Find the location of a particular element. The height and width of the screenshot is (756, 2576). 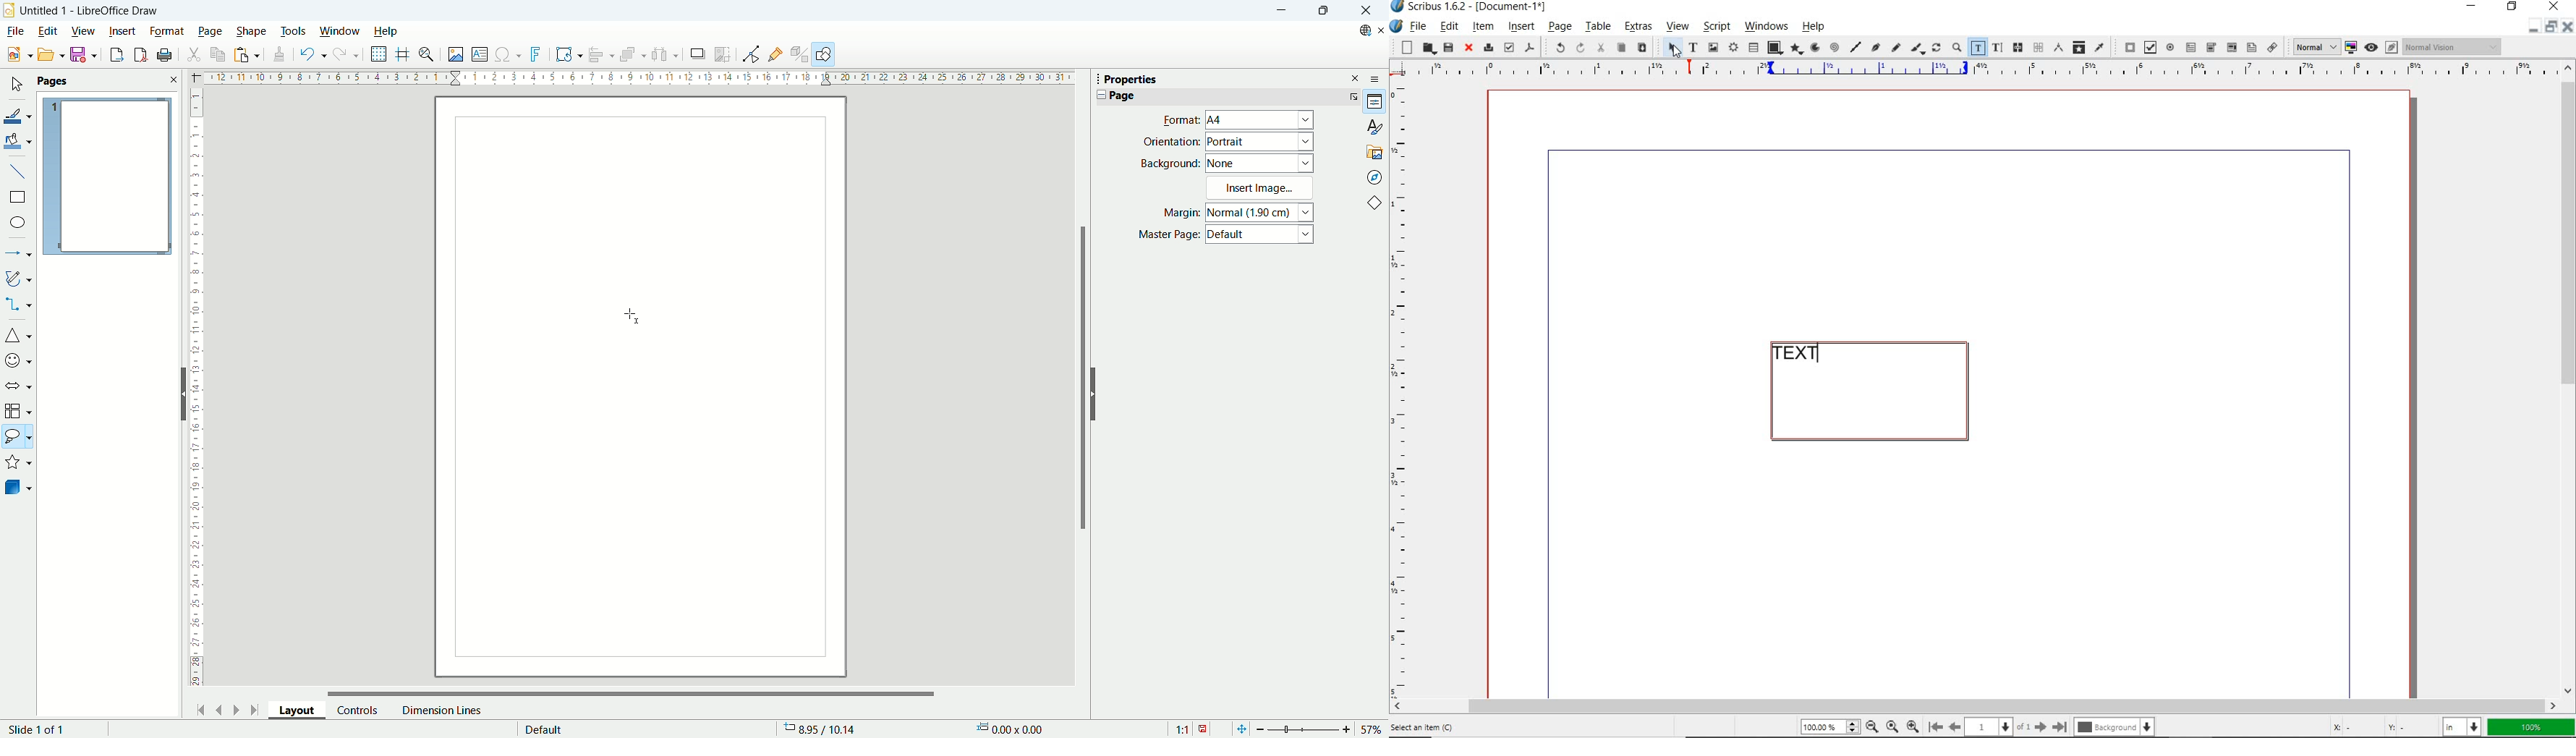

shape is located at coordinates (252, 31).